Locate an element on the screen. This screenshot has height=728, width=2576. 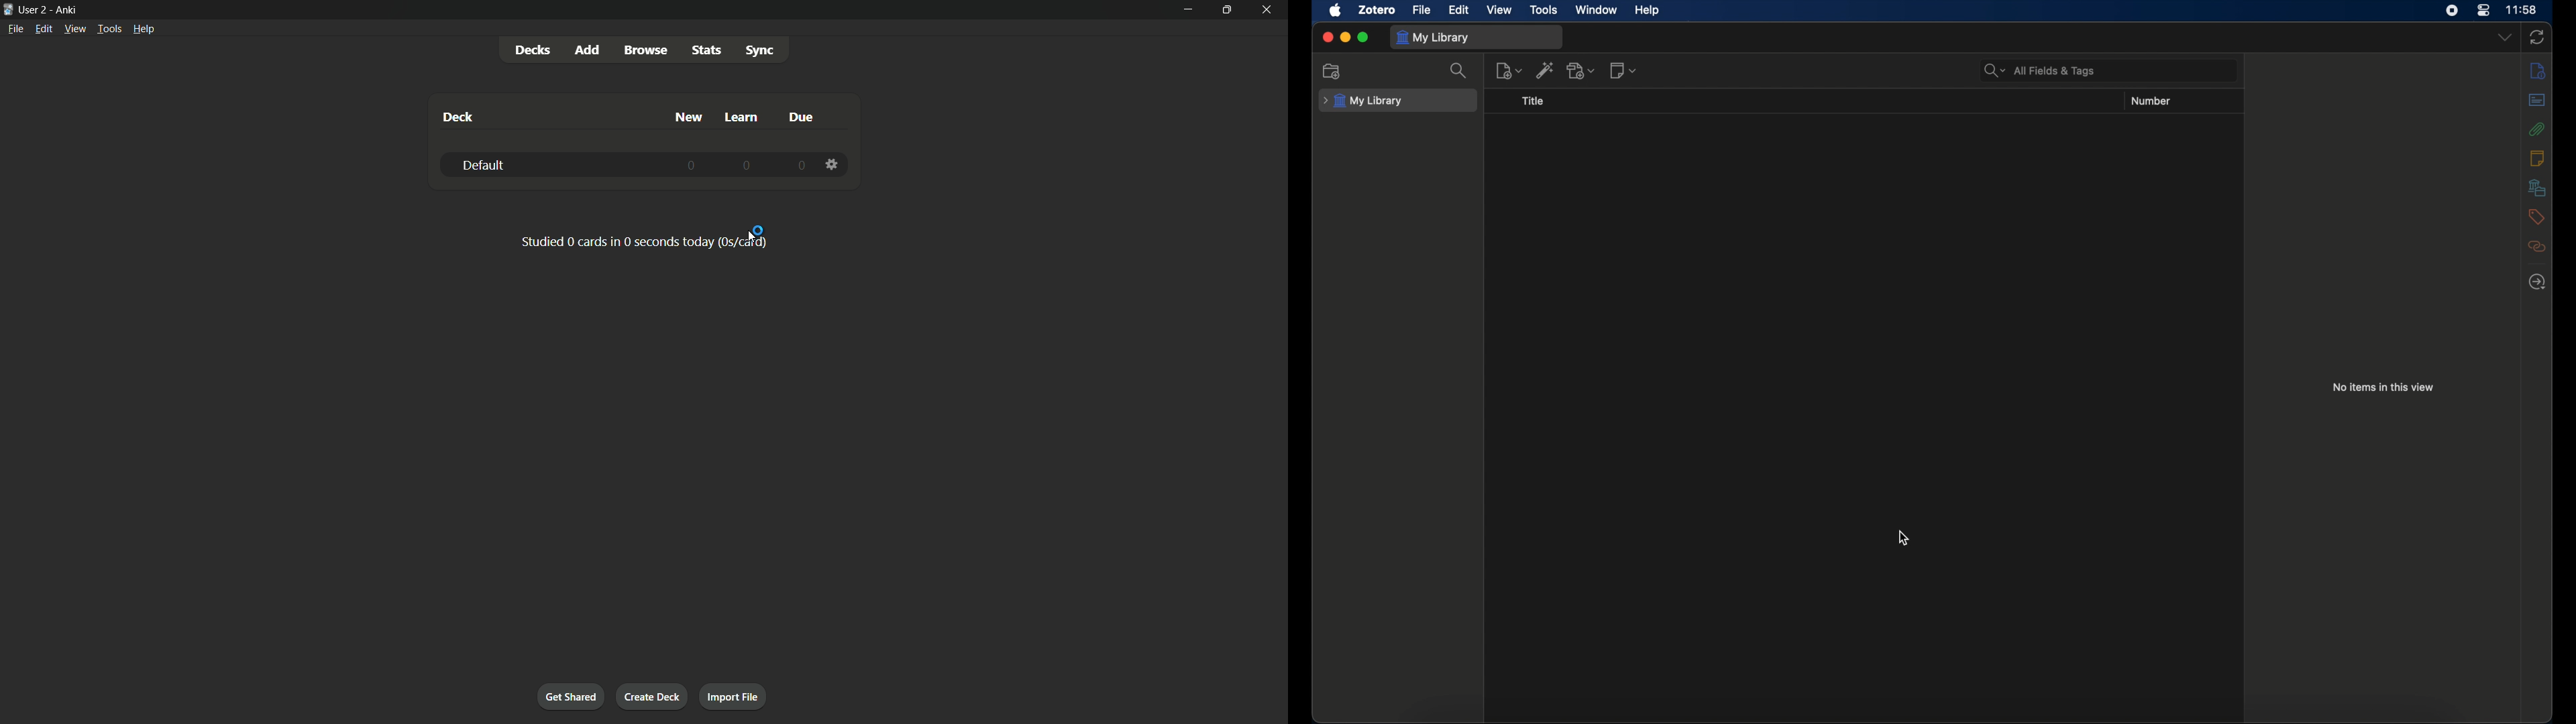
Create deck is located at coordinates (654, 697).